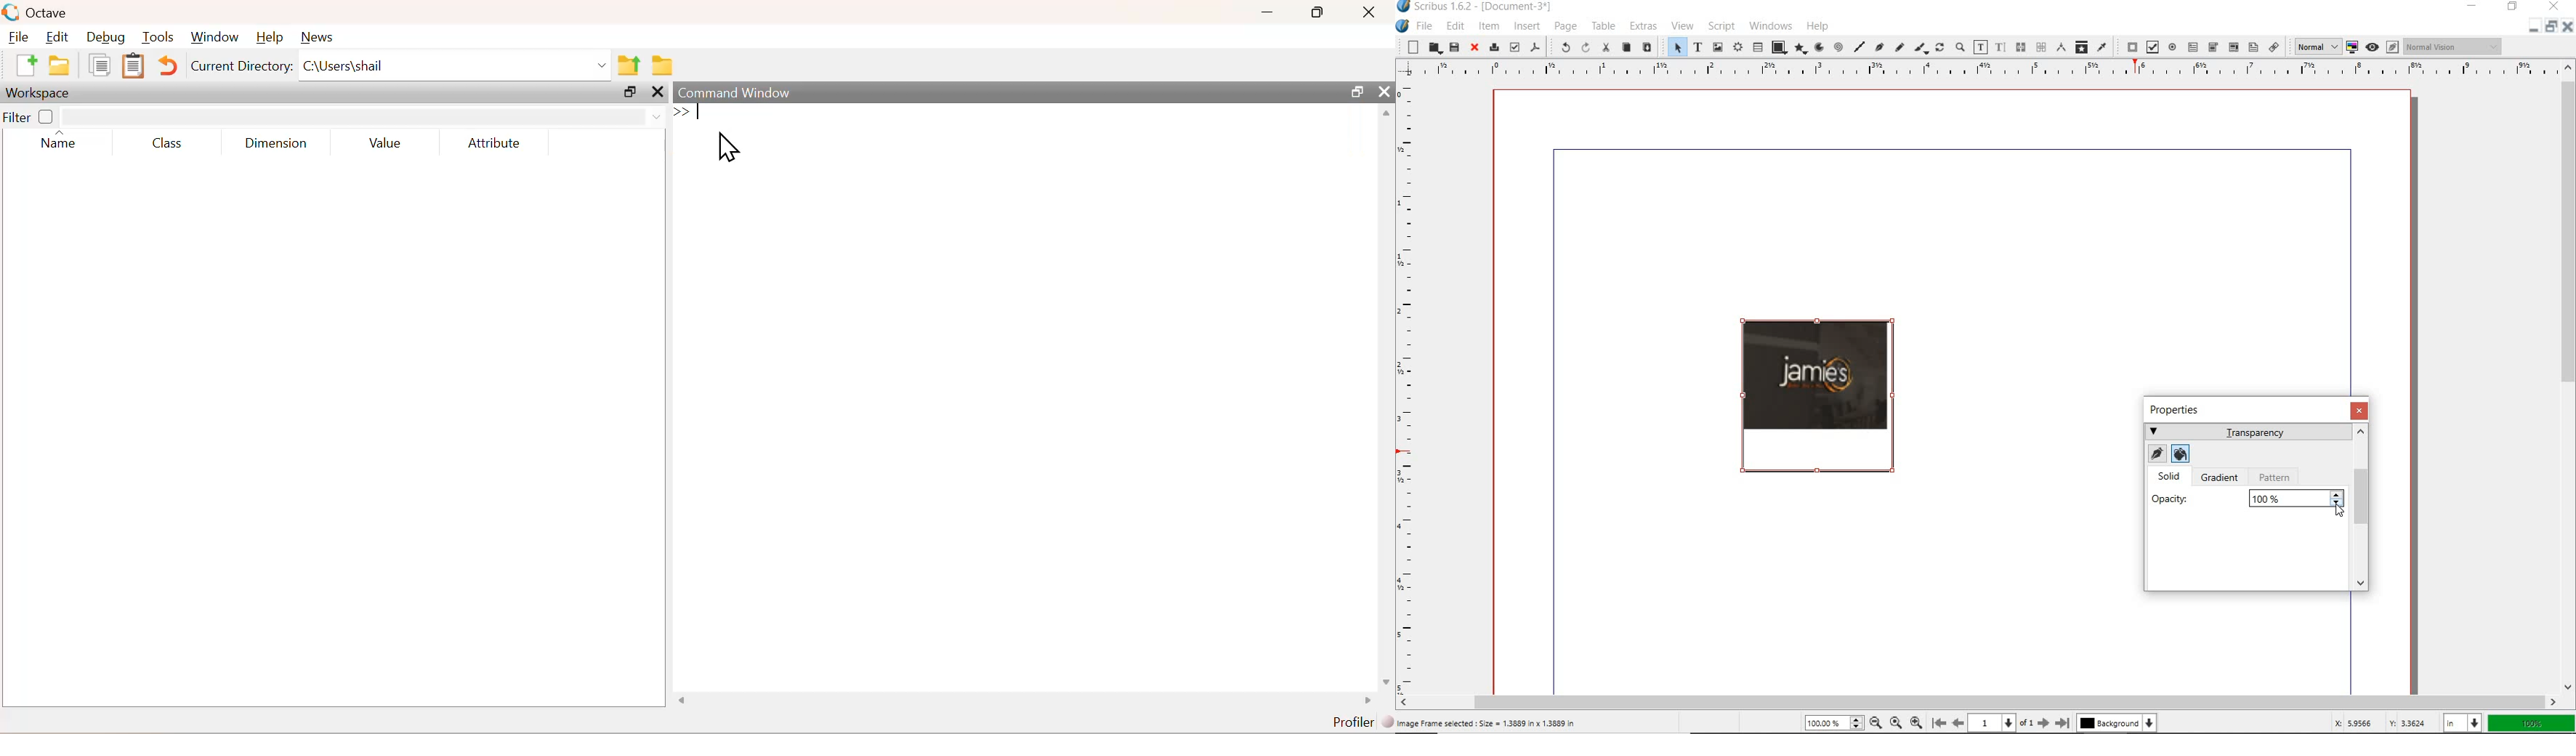 This screenshot has height=756, width=2576. What do you see at coordinates (1565, 27) in the screenshot?
I see `PAGE` at bounding box center [1565, 27].